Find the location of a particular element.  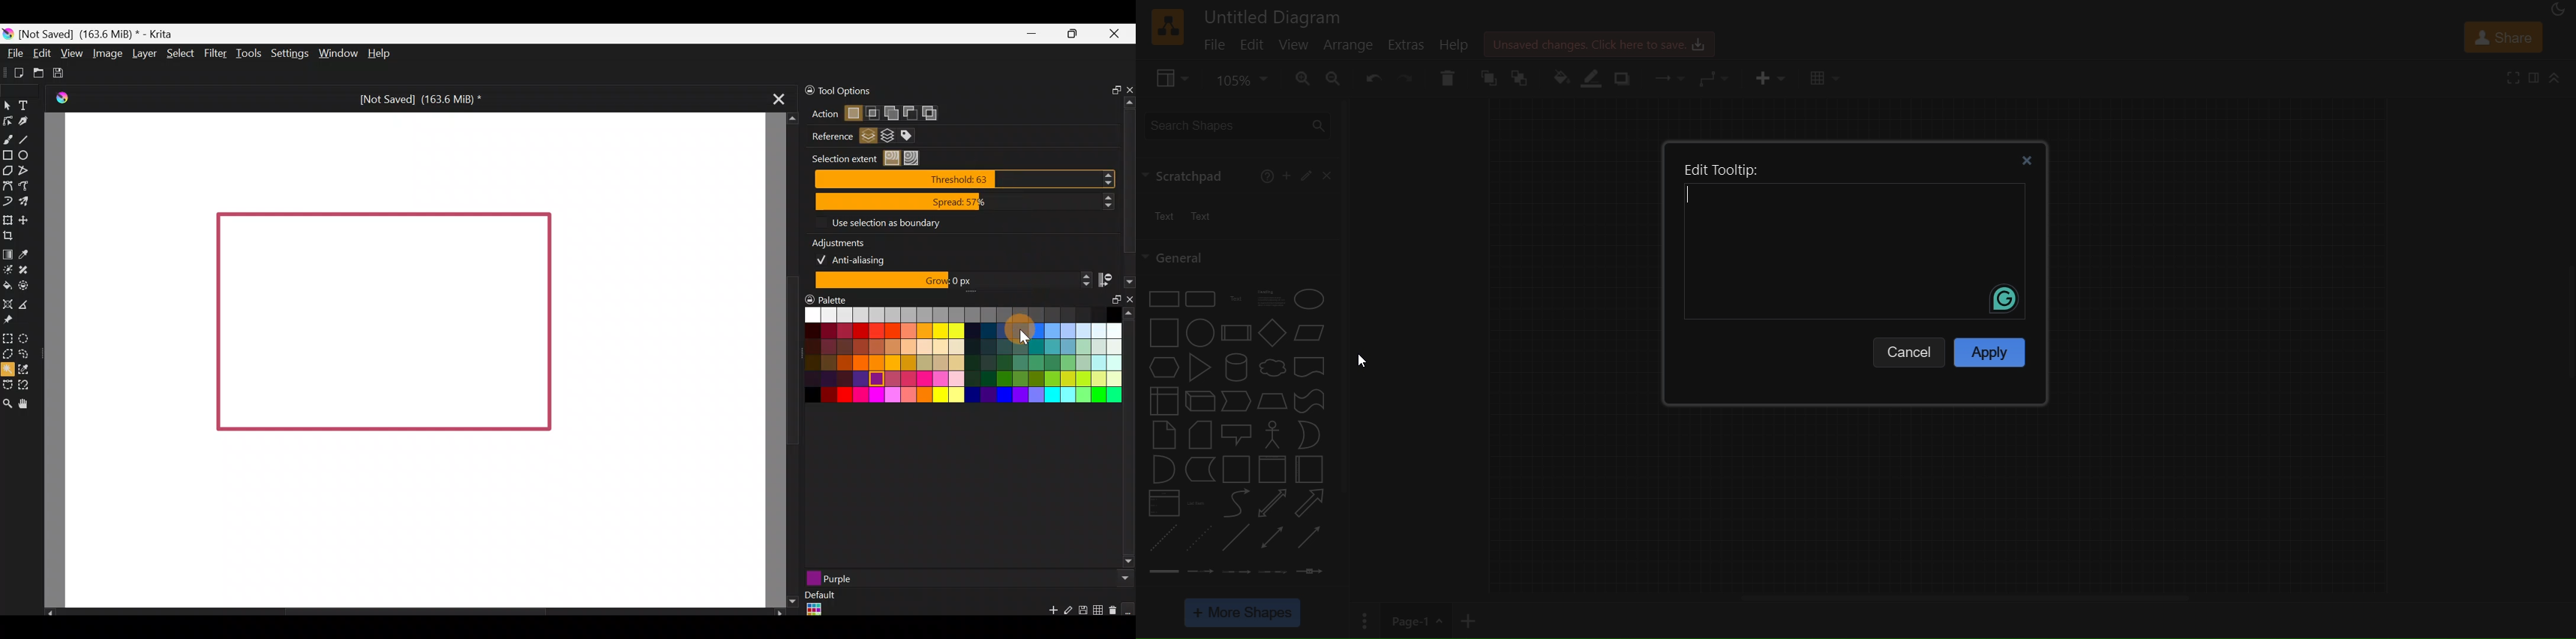

hexagon is located at coordinates (1161, 368).